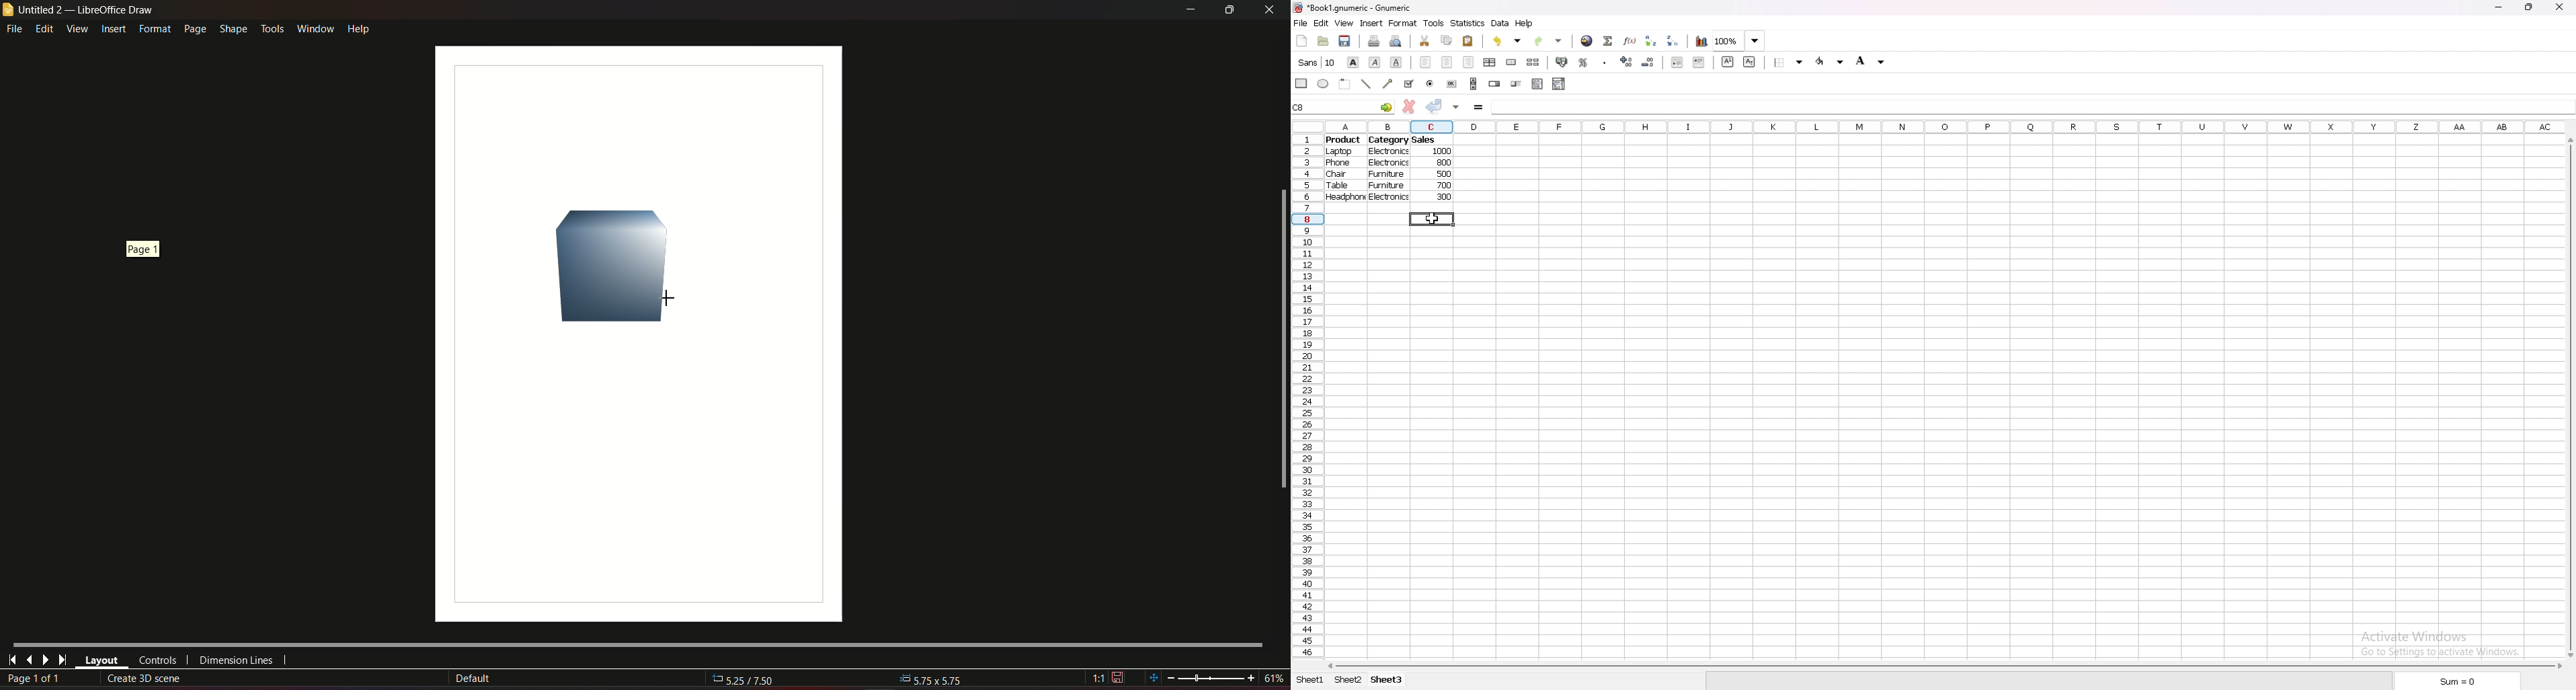 The height and width of the screenshot is (700, 2576). I want to click on border, so click(1790, 61).